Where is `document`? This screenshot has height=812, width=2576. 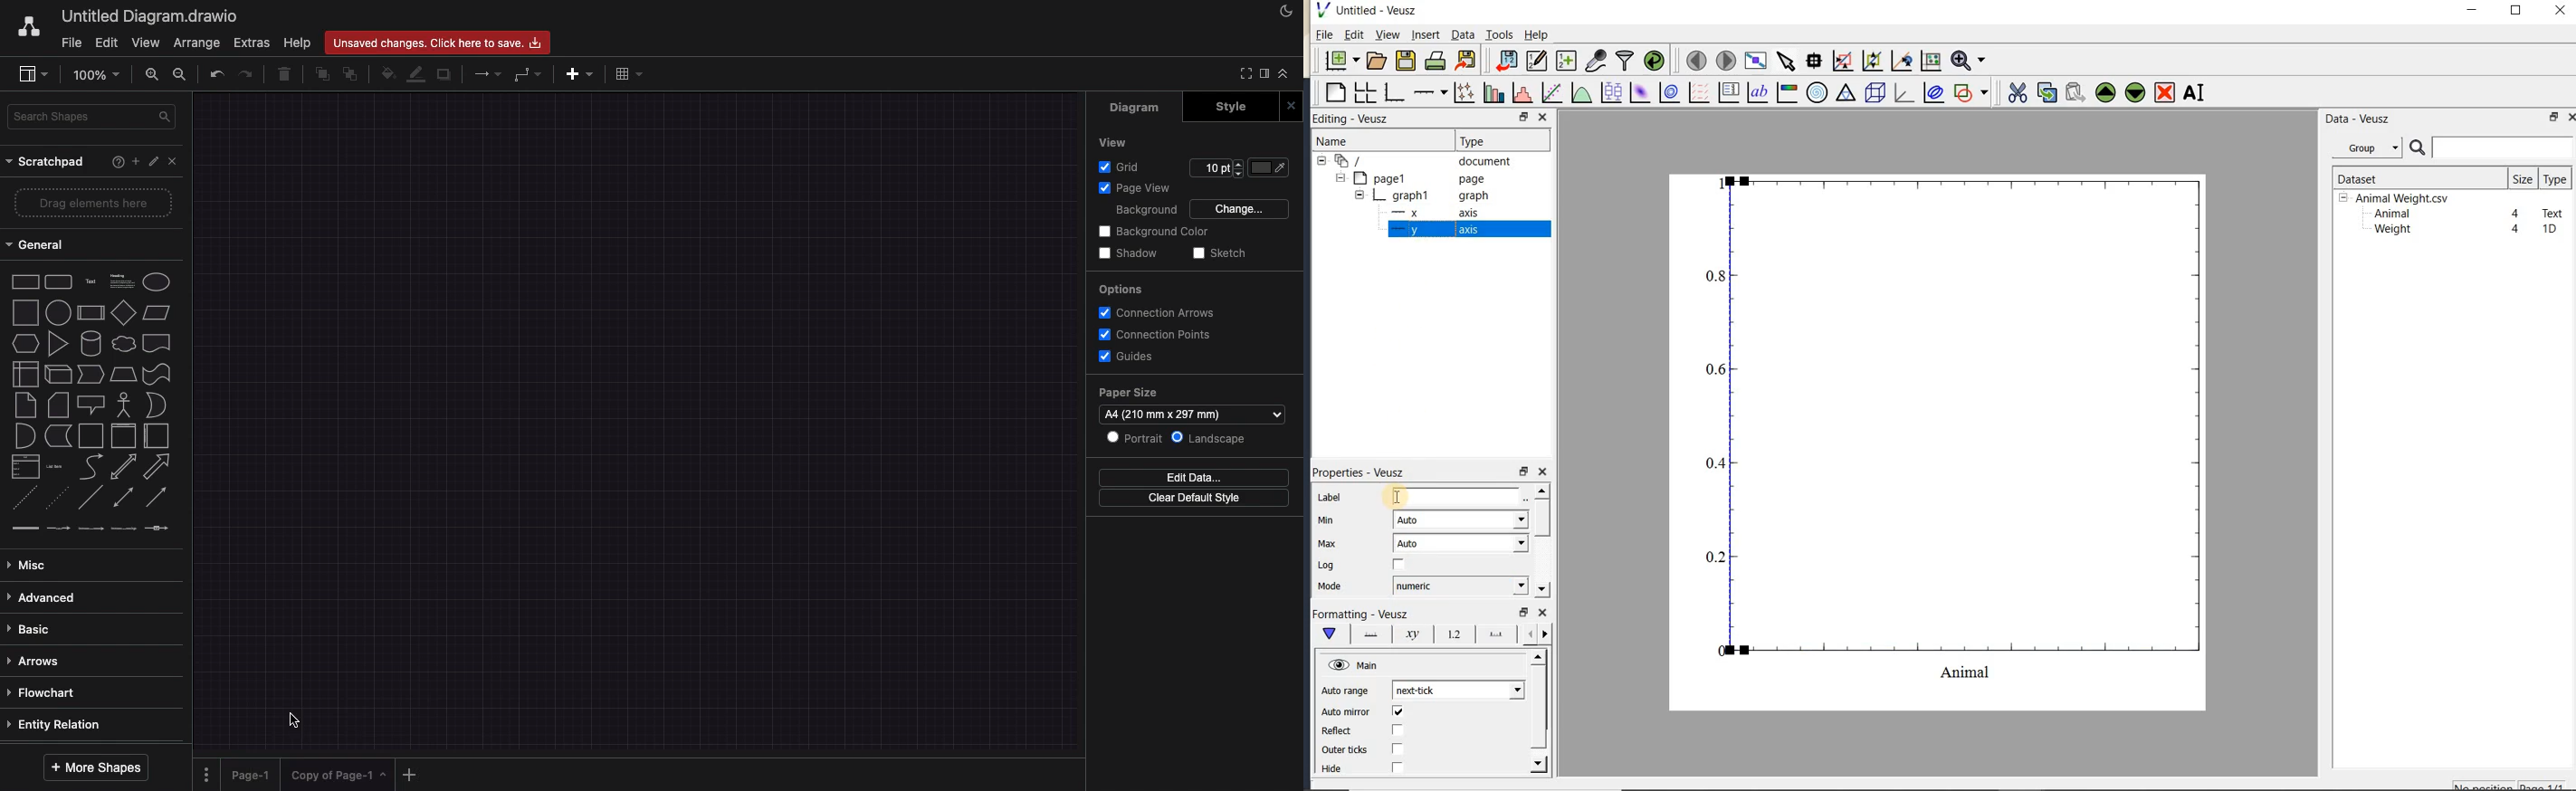 document is located at coordinates (157, 342).